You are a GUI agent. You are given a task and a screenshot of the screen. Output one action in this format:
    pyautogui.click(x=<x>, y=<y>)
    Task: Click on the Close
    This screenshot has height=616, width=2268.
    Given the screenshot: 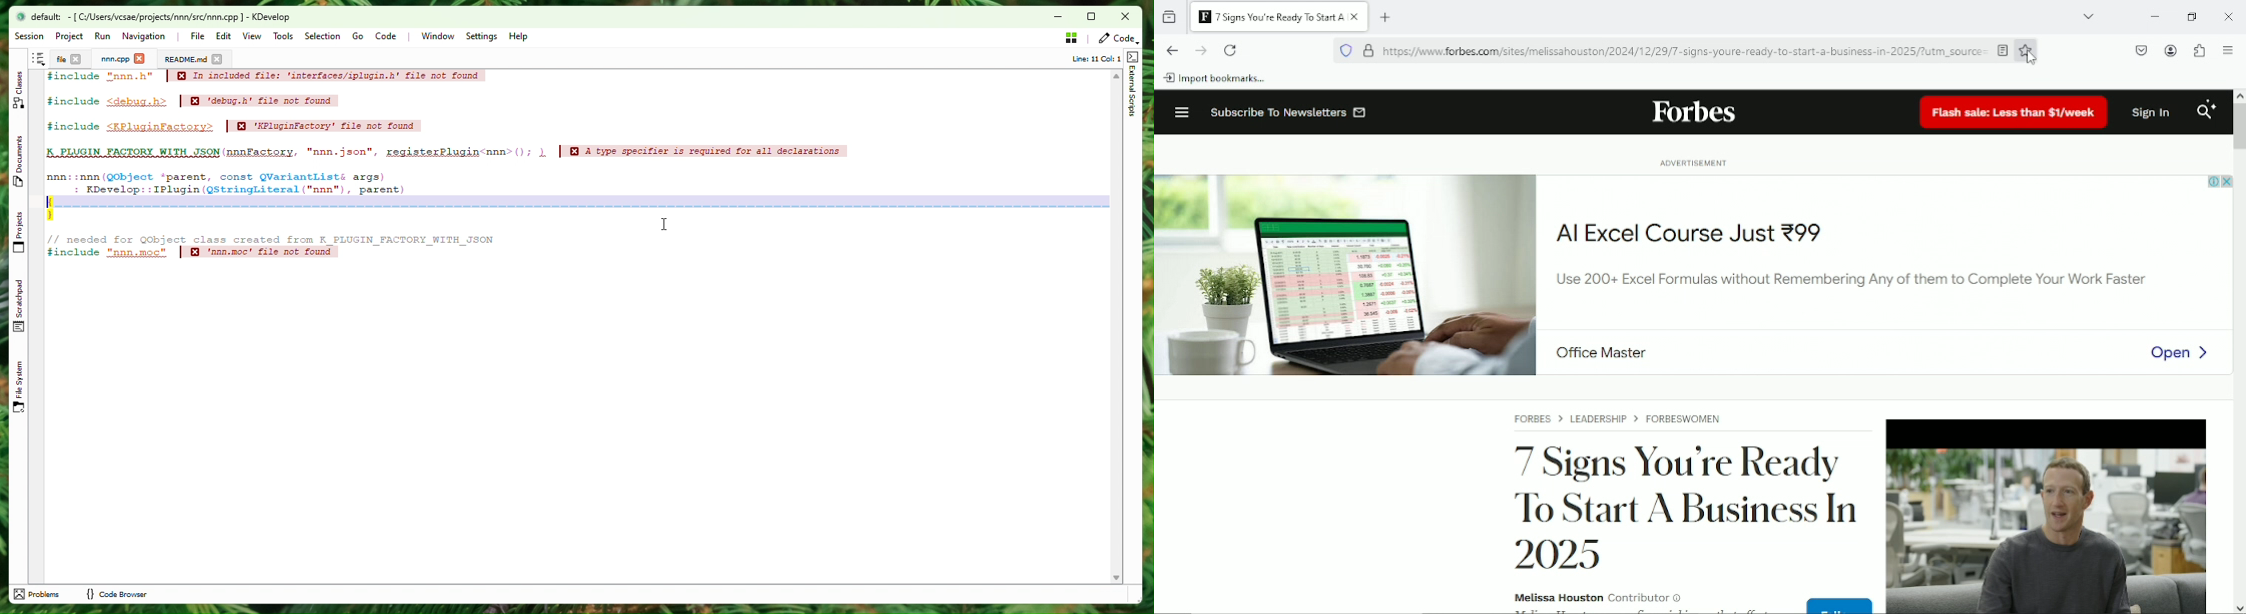 What is the action you would take?
    pyautogui.click(x=1127, y=17)
    